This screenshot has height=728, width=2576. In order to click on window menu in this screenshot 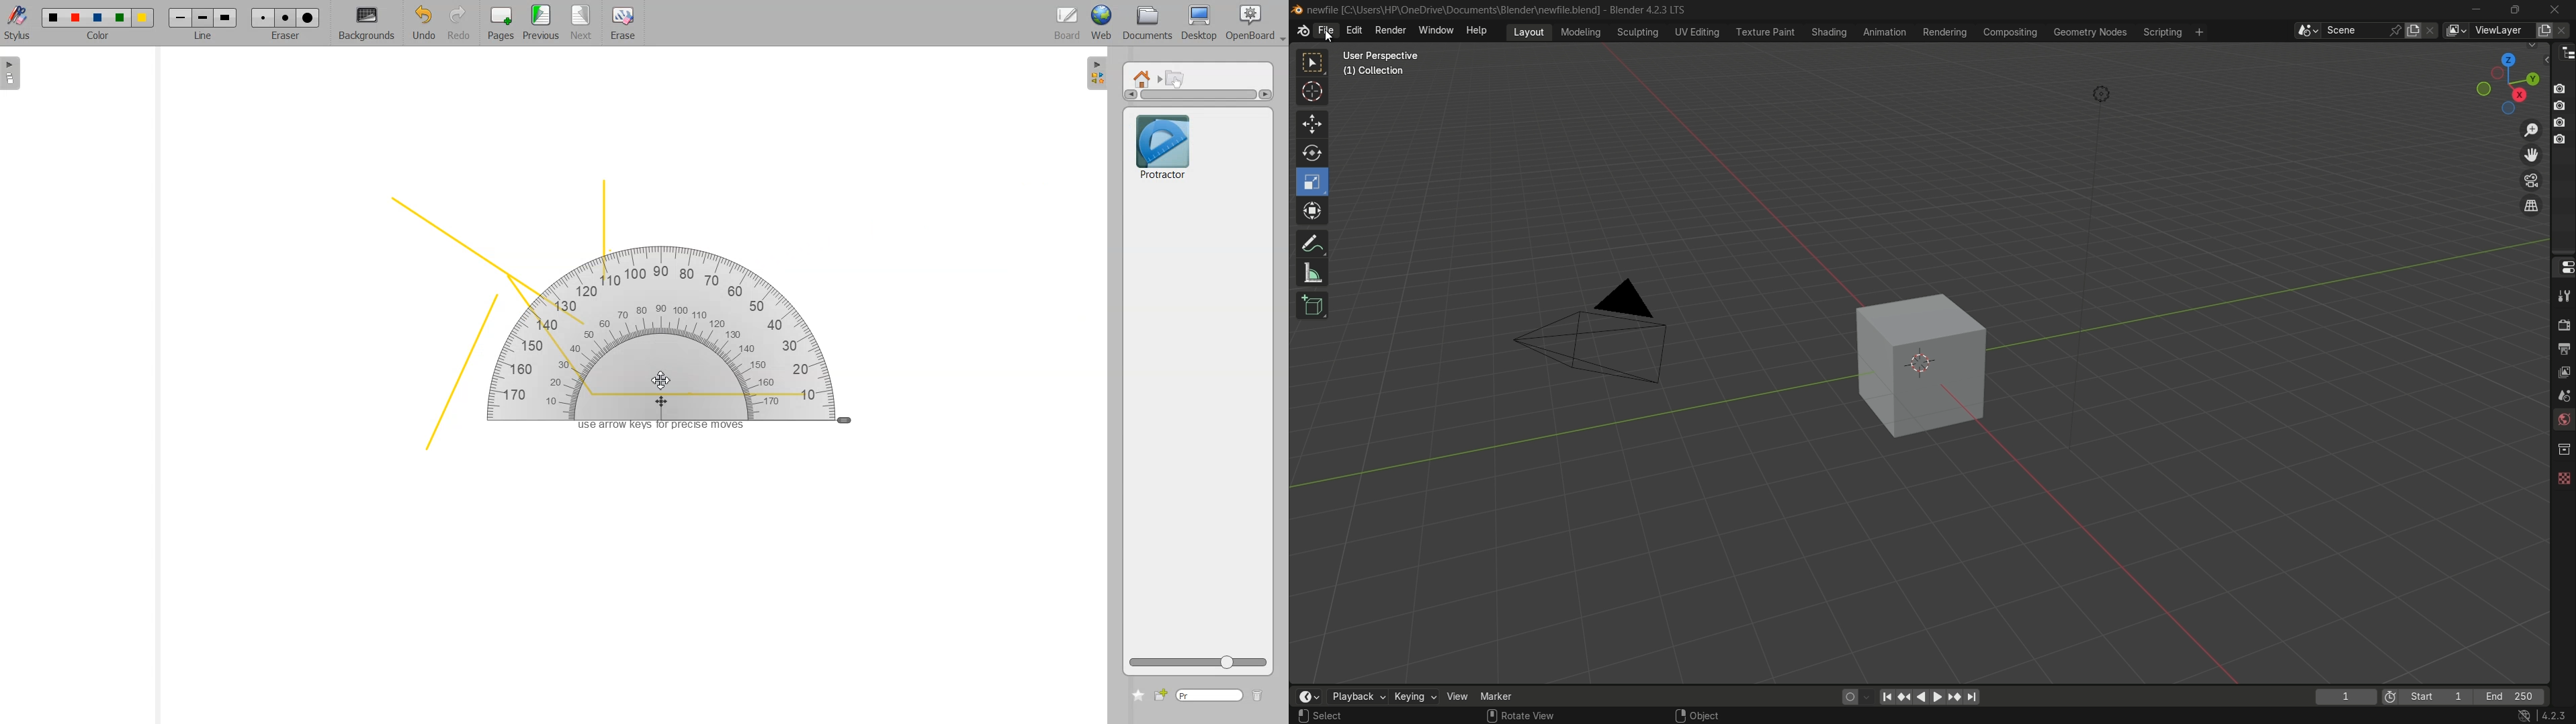, I will do `click(1437, 32)`.